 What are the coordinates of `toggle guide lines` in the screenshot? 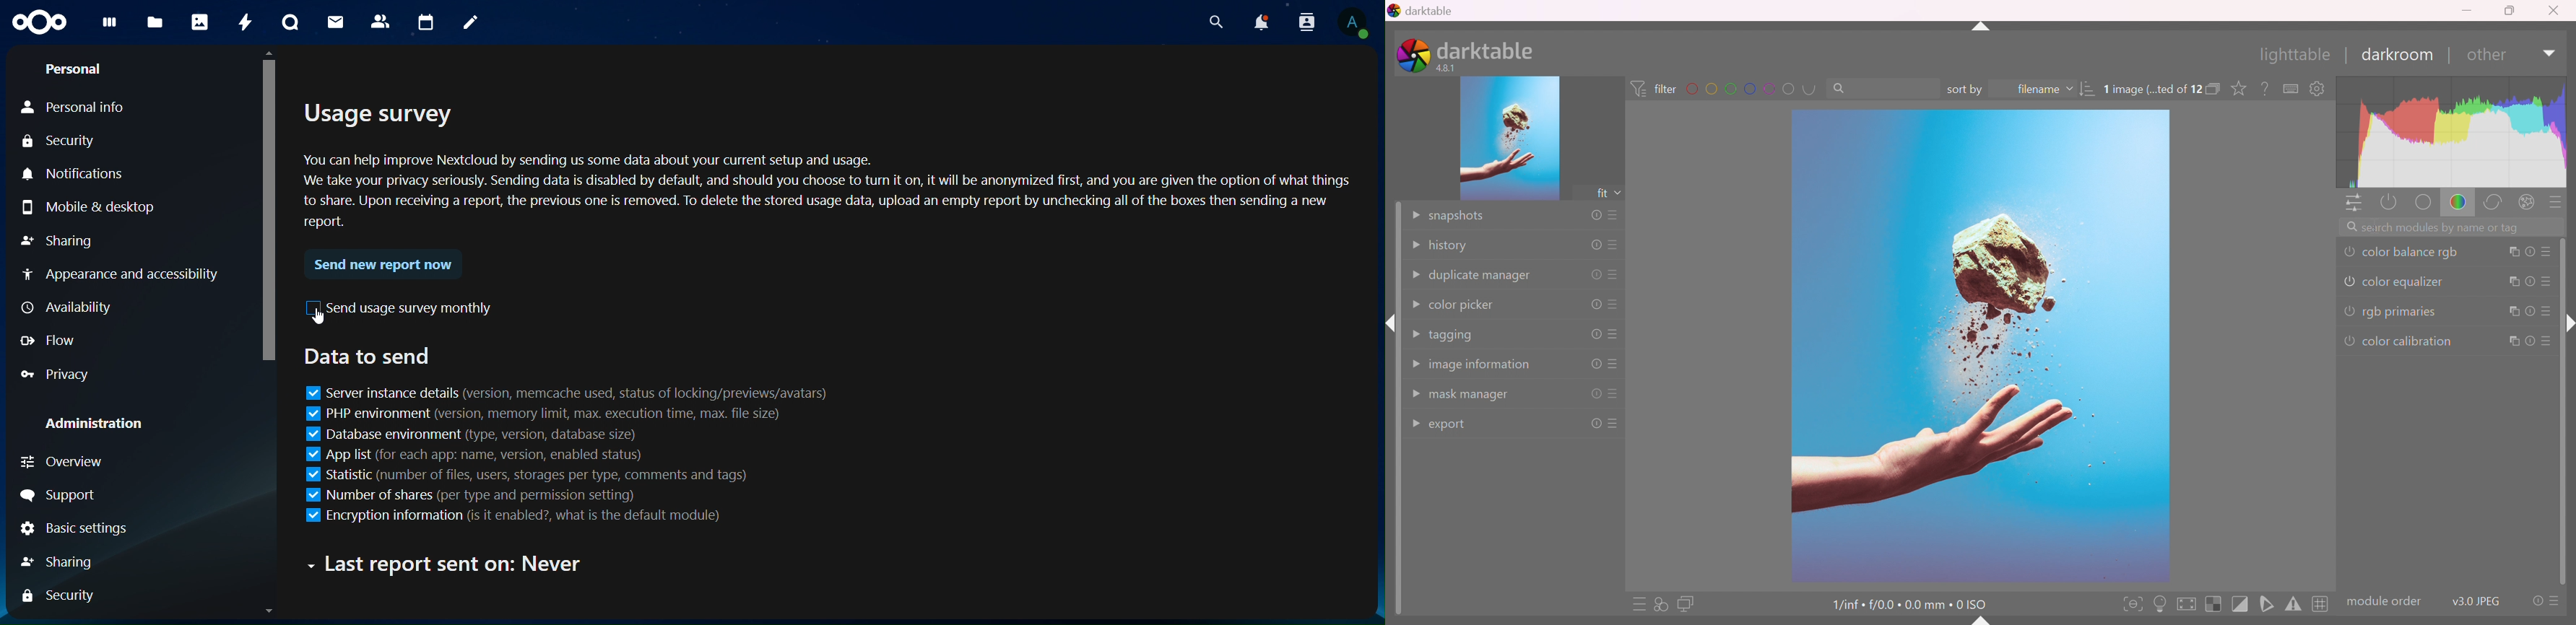 It's located at (2320, 605).